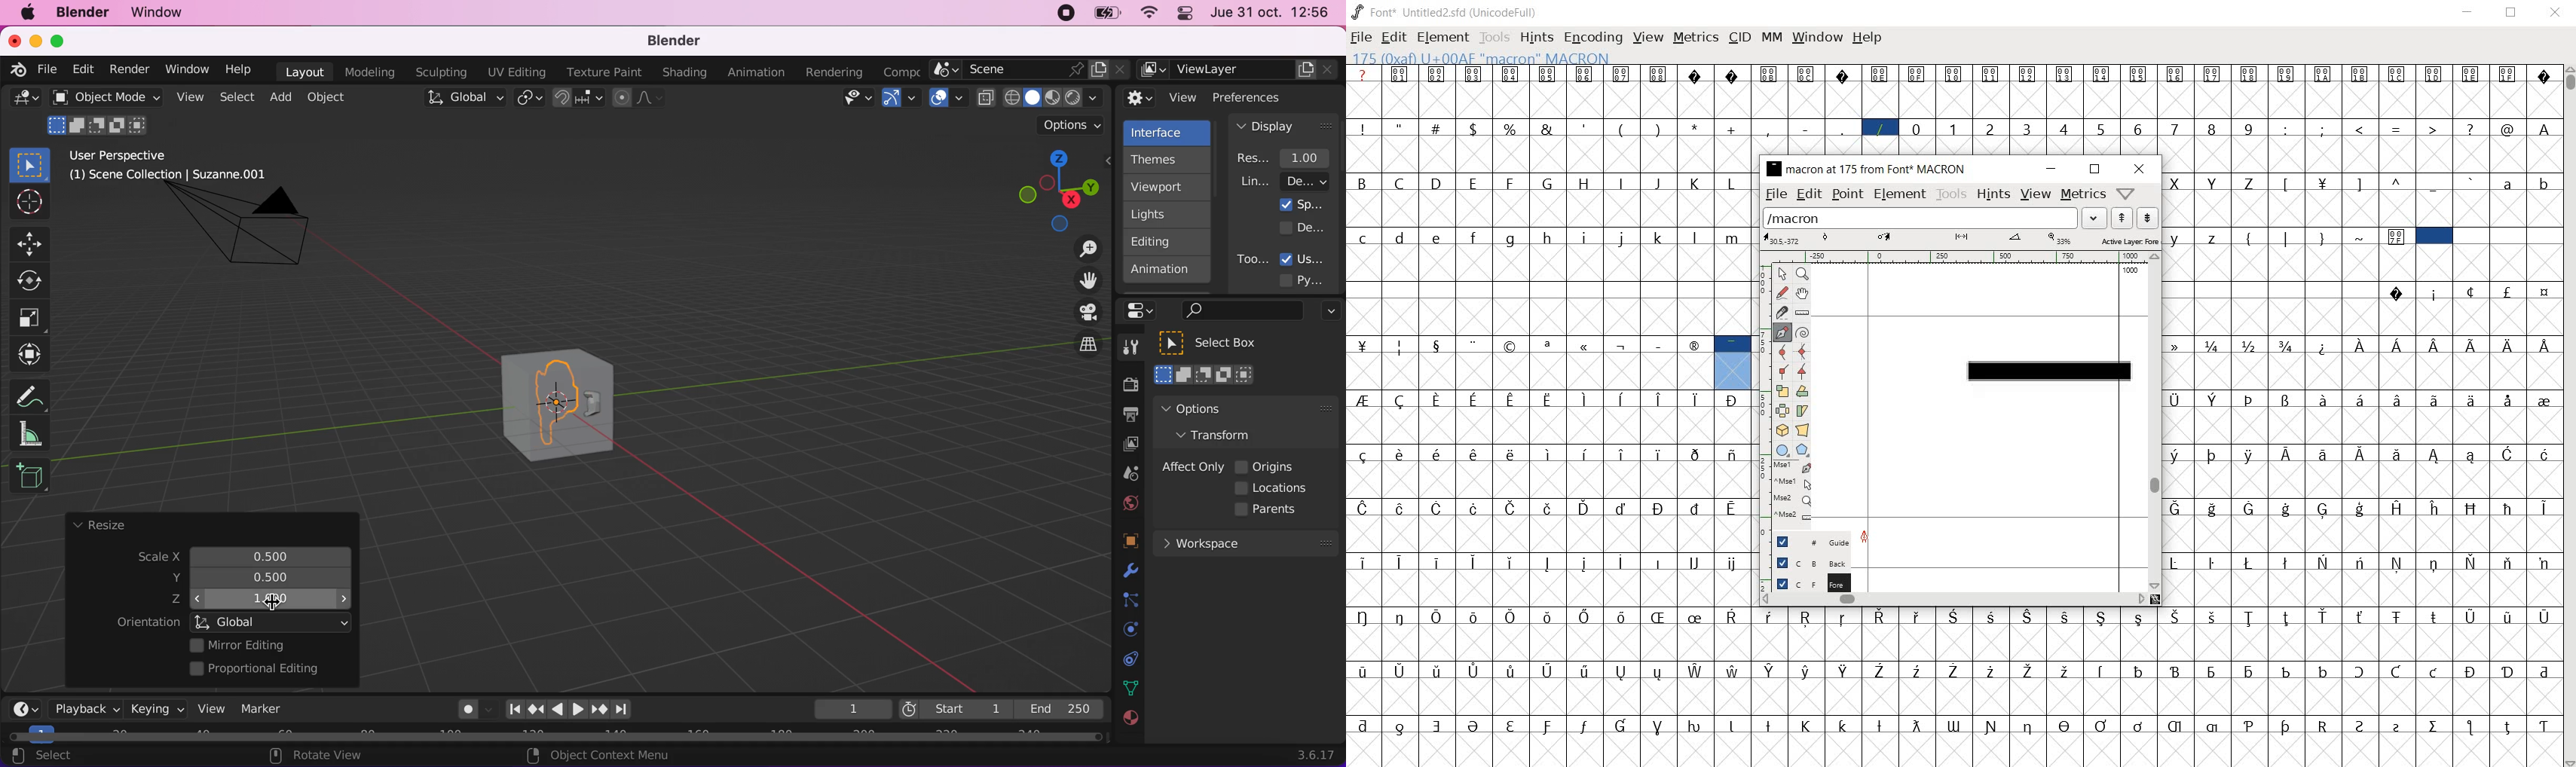  I want to click on Symbol, so click(2545, 292).